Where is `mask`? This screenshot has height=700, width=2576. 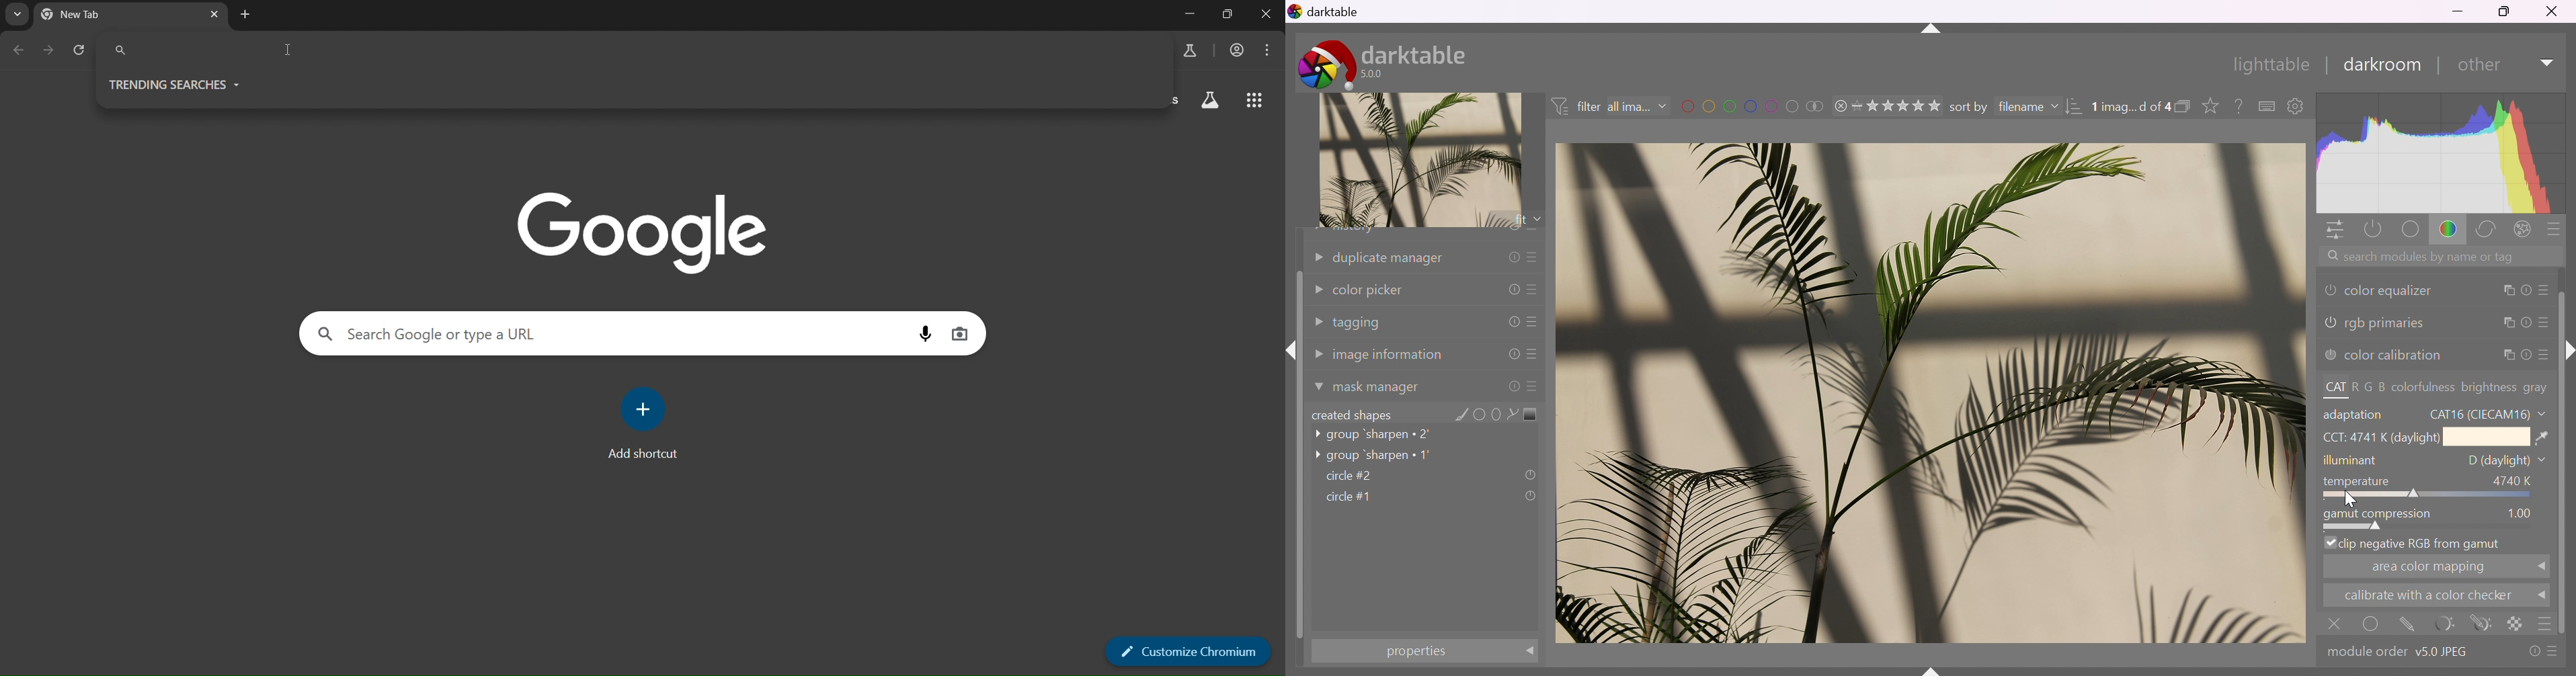 mask is located at coordinates (2403, 626).